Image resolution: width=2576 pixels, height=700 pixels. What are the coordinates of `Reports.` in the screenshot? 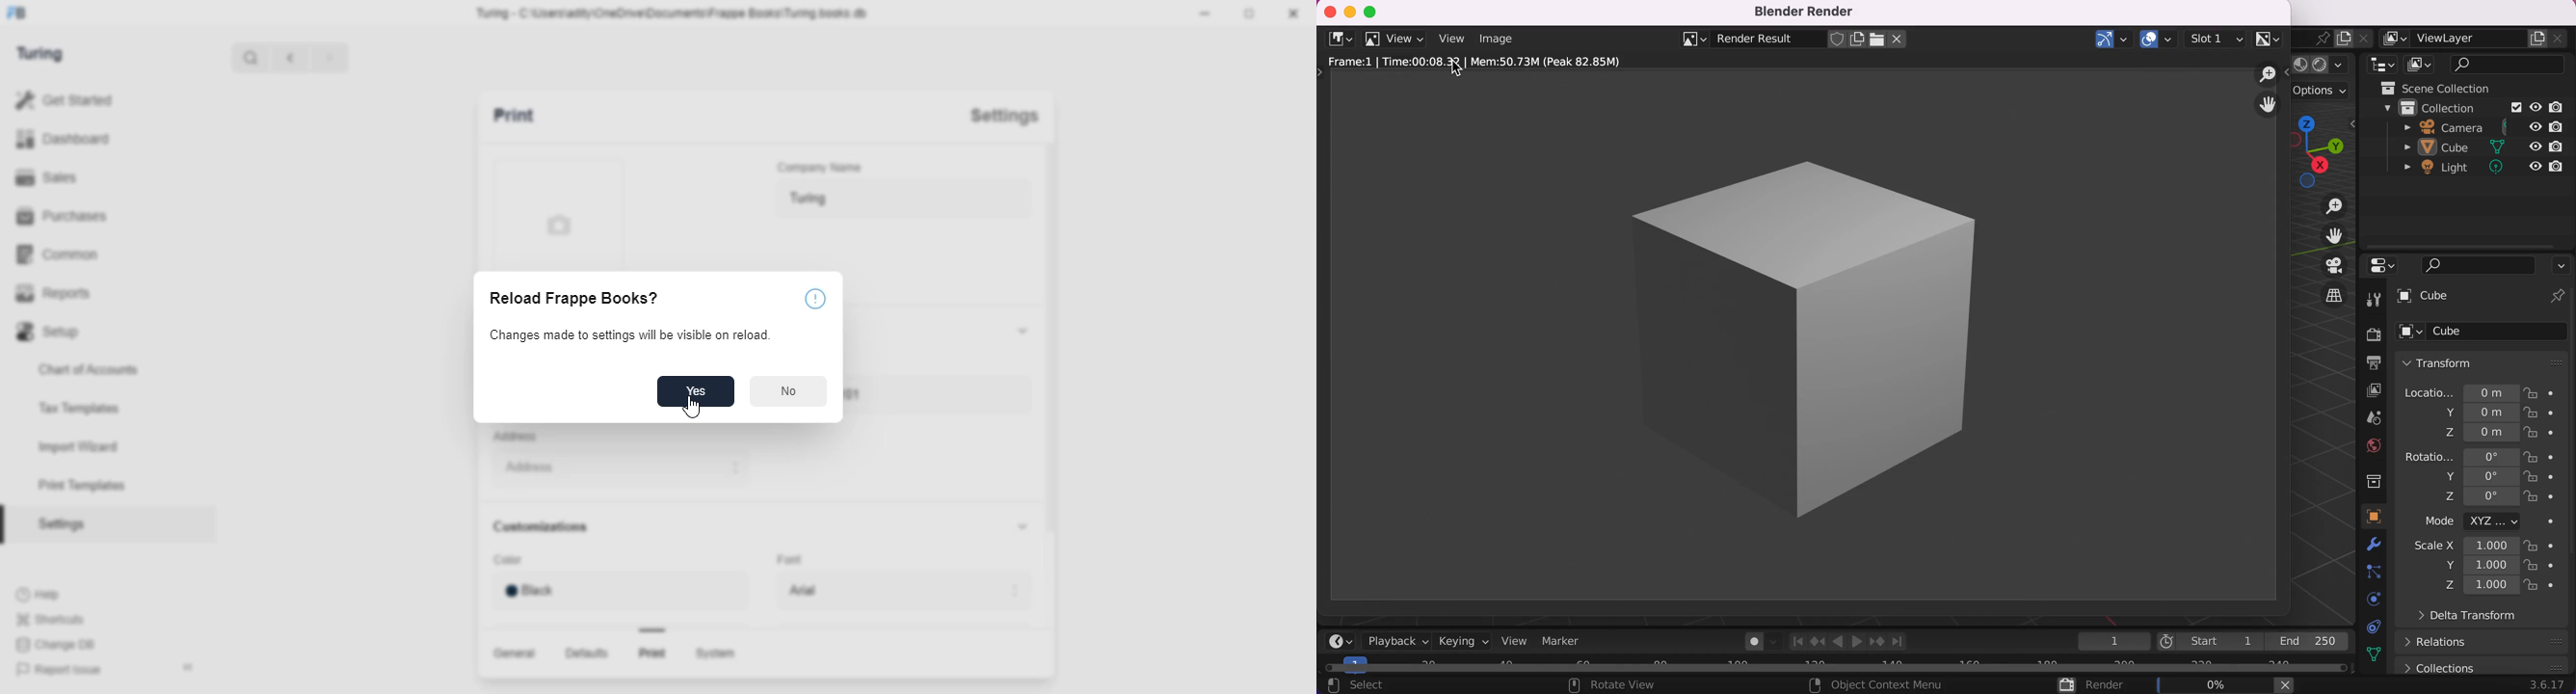 It's located at (104, 293).